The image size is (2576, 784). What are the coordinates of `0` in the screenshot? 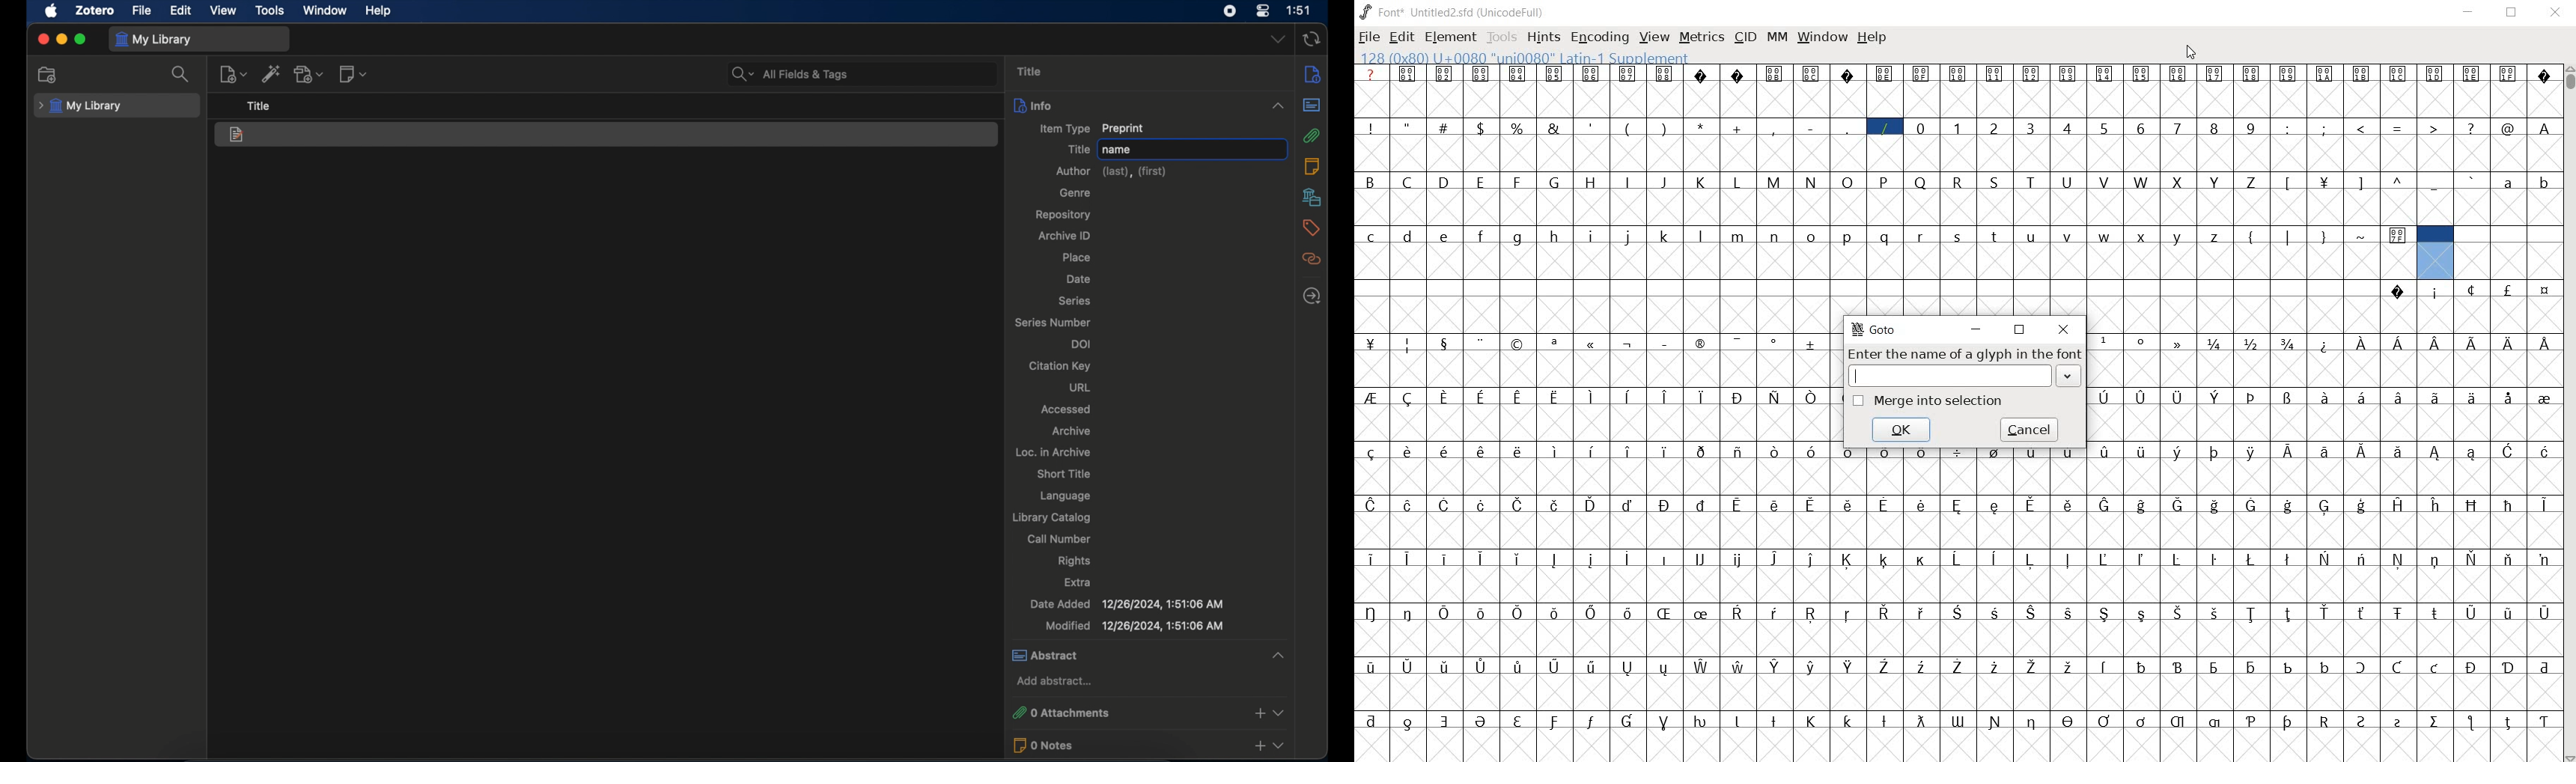 It's located at (1922, 127).